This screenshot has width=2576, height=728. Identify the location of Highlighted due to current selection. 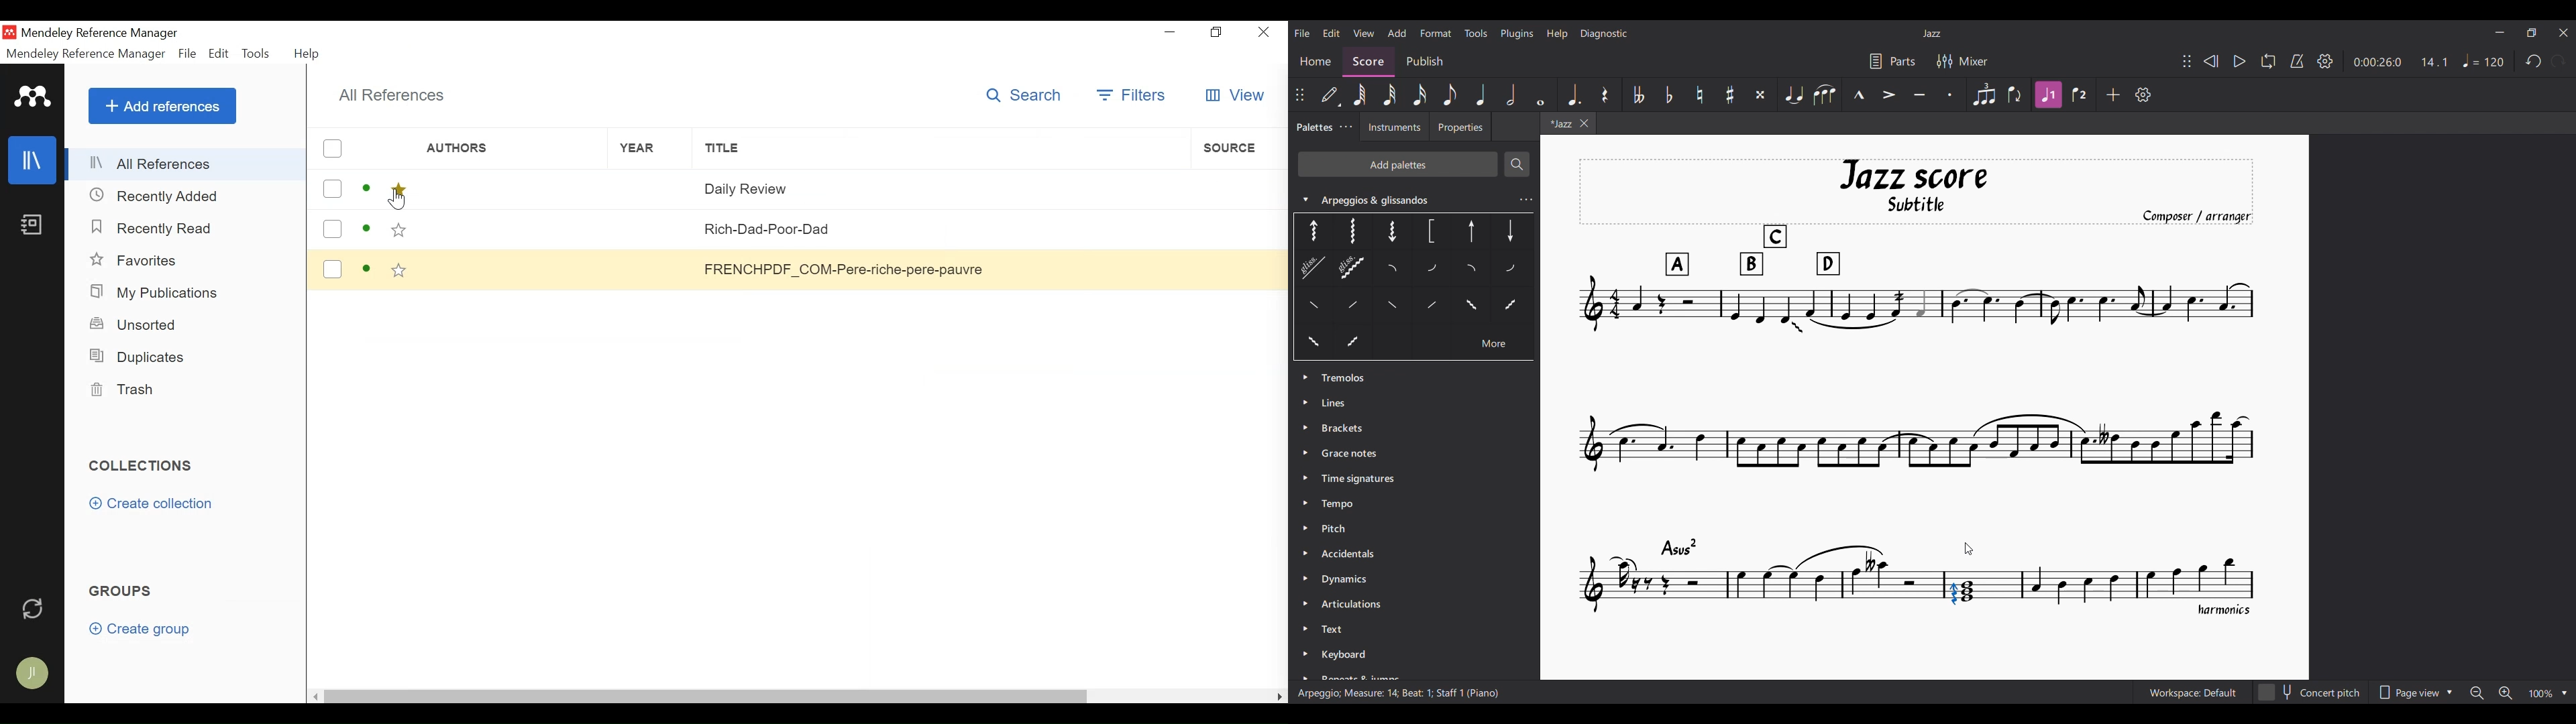
(2049, 95).